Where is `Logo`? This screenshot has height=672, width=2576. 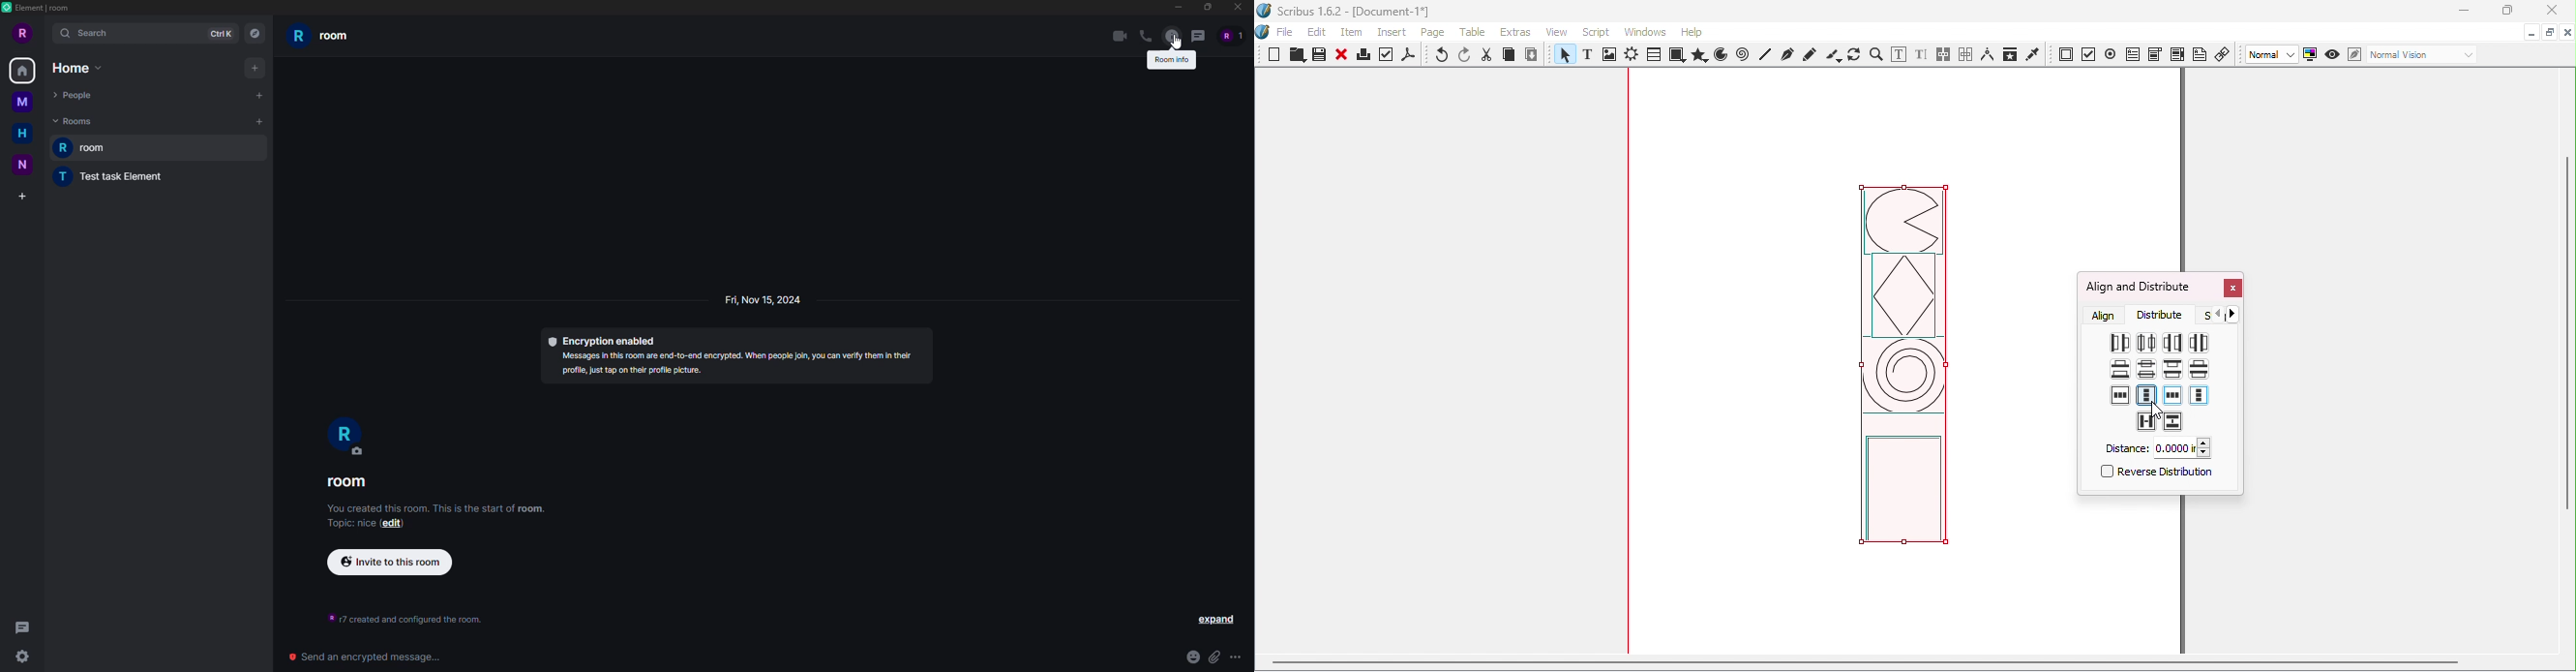
Logo is located at coordinates (1264, 33).